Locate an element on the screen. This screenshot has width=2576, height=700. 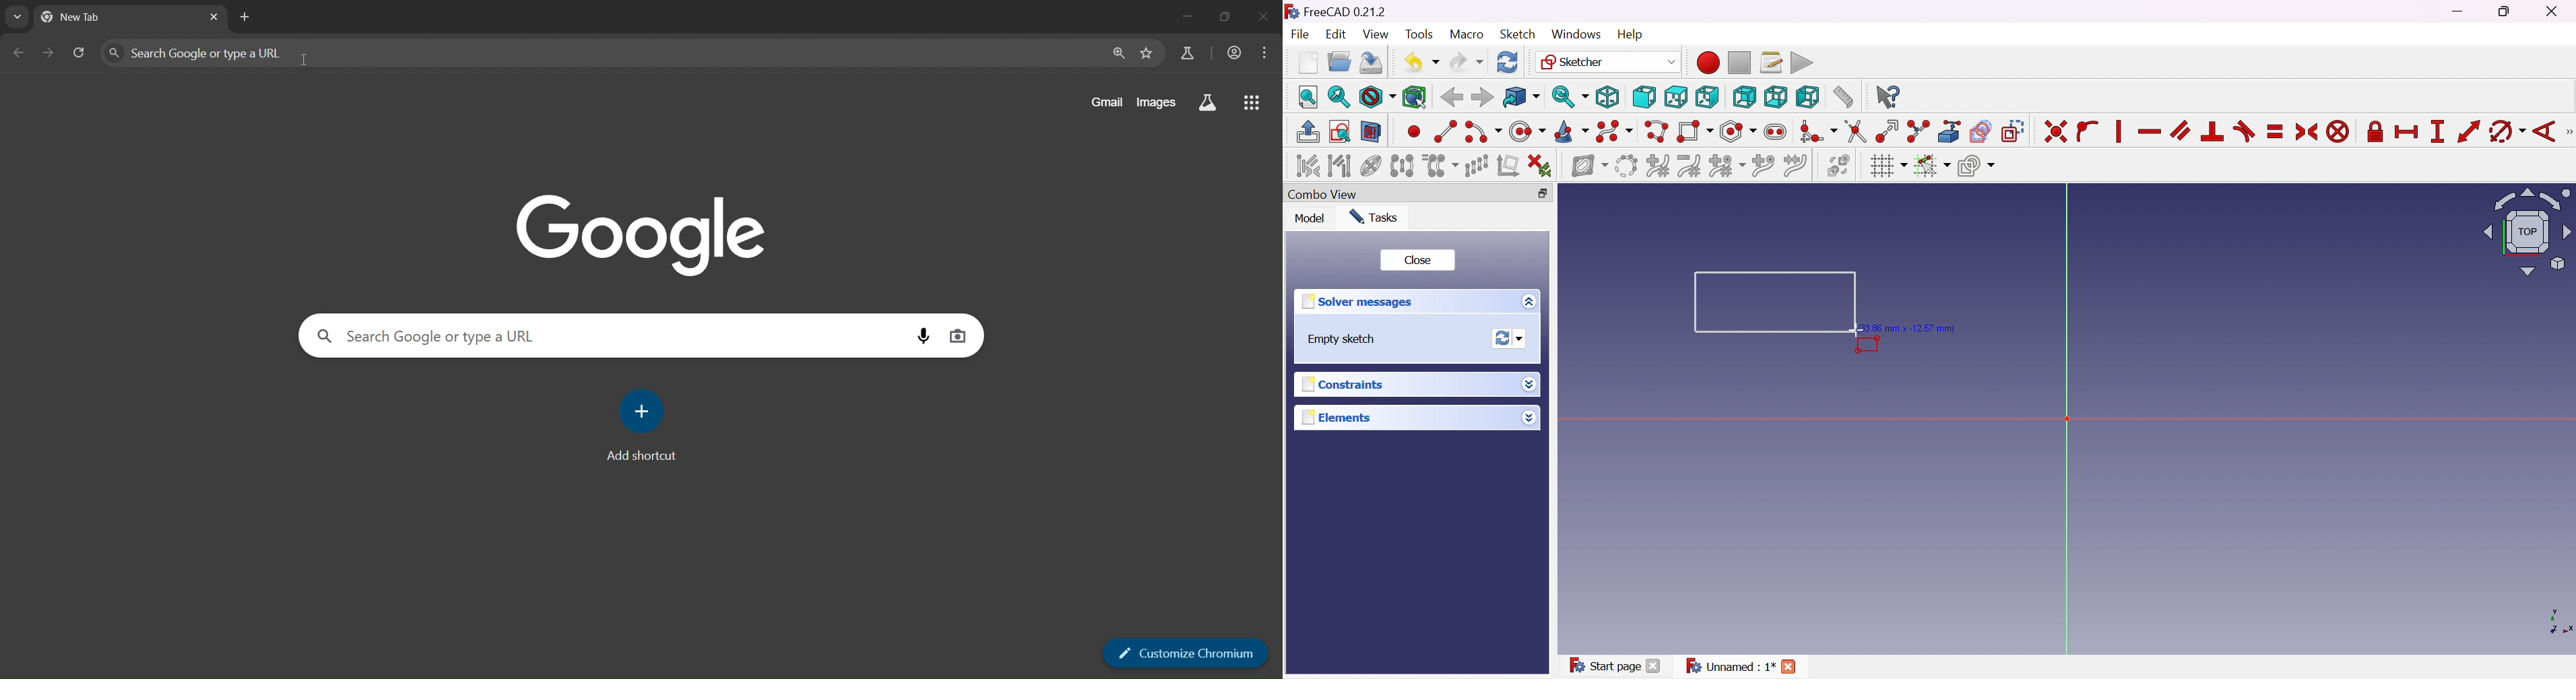
Rectangular array is located at coordinates (1477, 166).